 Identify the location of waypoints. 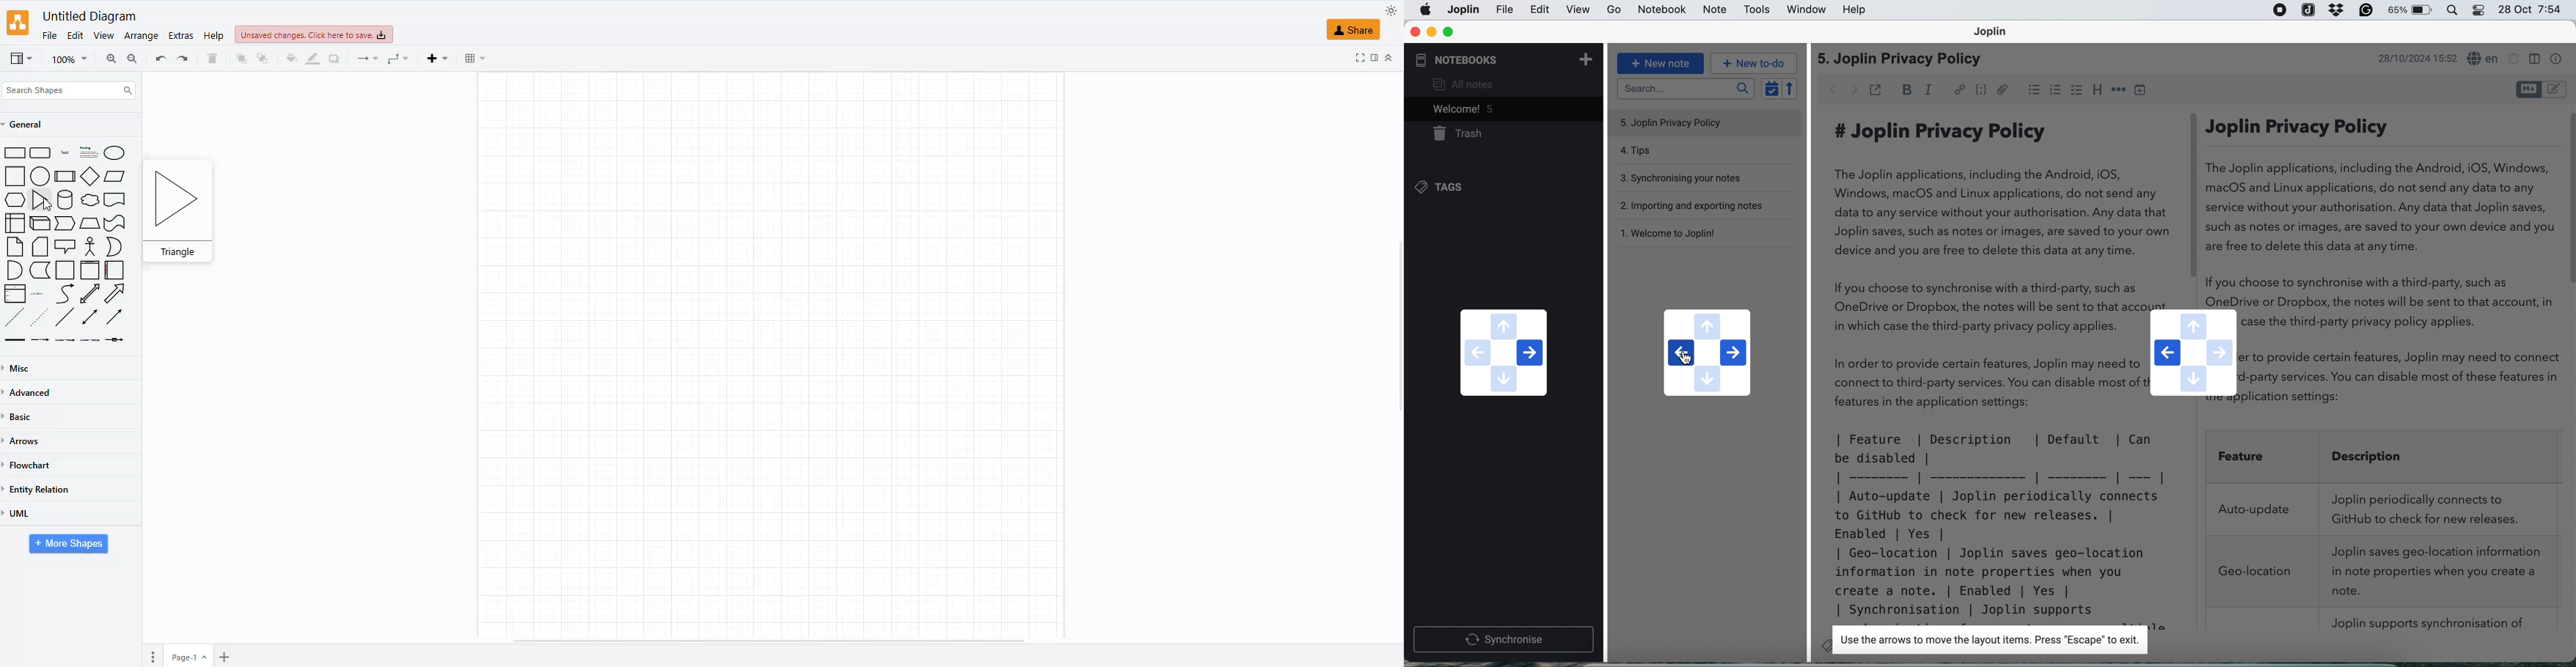
(396, 61).